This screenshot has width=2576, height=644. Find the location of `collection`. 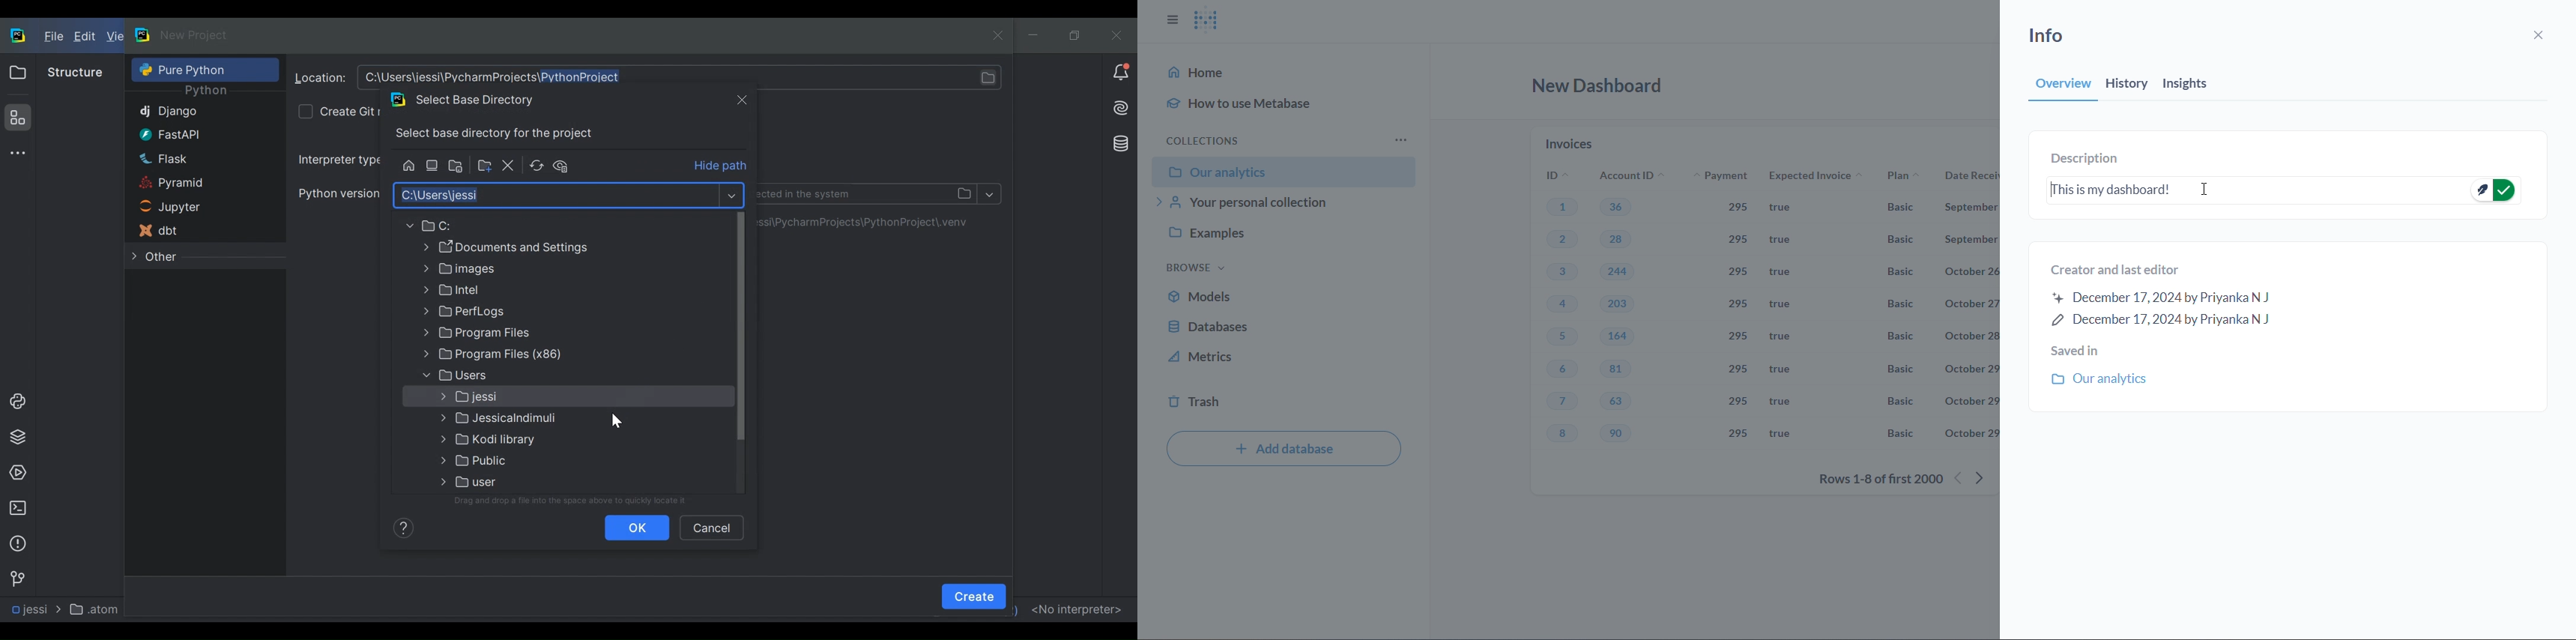

collection is located at coordinates (1207, 139).